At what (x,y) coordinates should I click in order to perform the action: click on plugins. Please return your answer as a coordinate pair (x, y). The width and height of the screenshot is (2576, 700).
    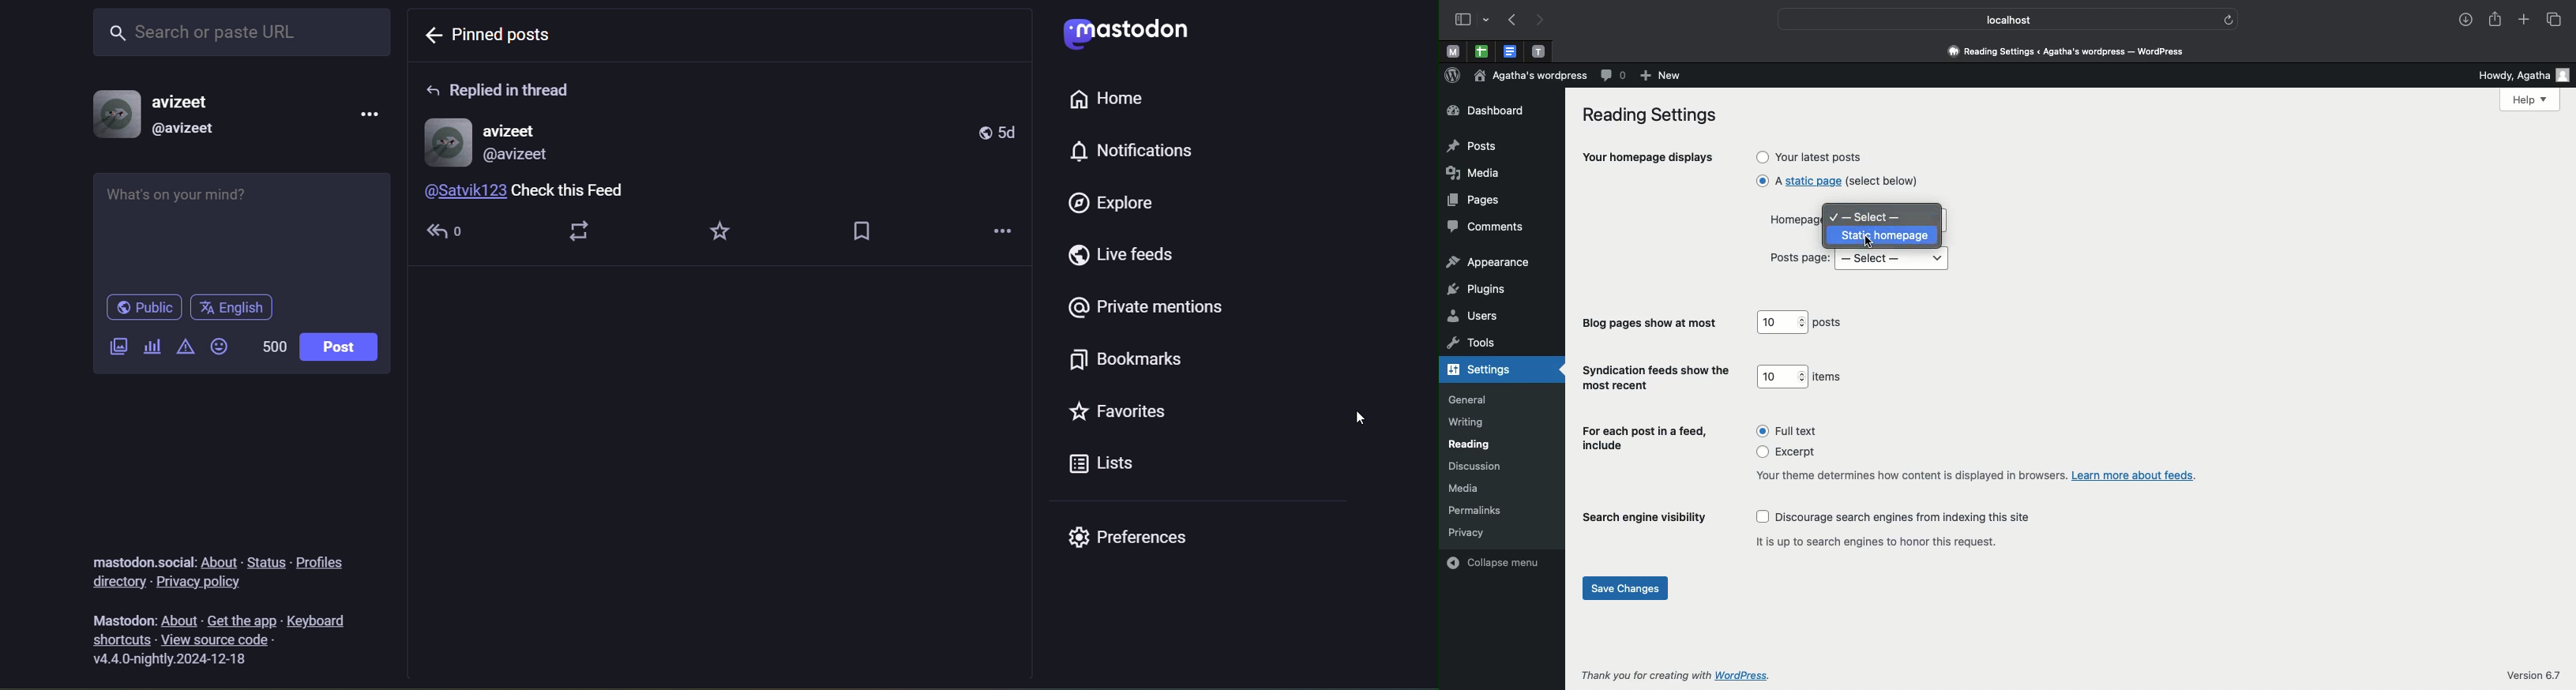
    Looking at the image, I should click on (1476, 288).